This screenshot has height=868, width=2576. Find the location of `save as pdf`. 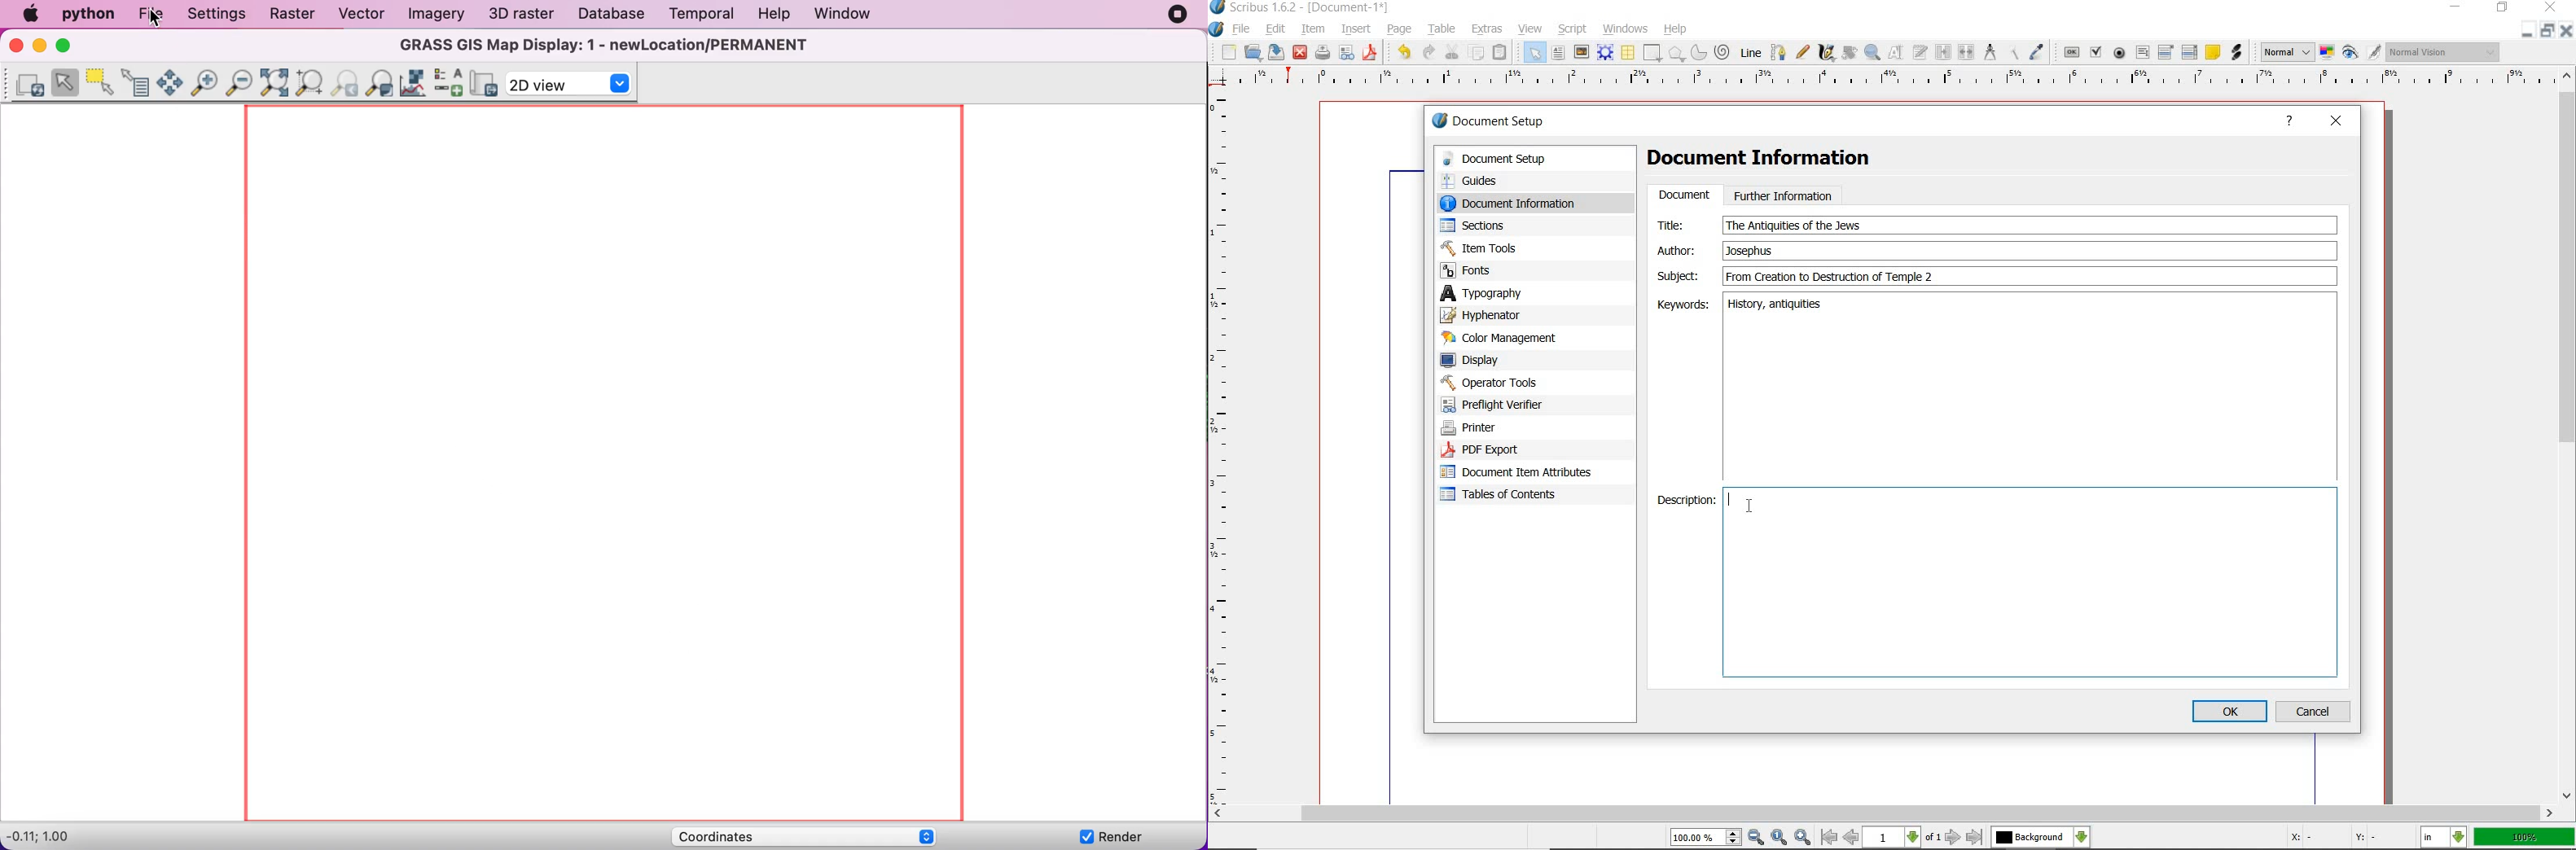

save as pdf is located at coordinates (1370, 55).